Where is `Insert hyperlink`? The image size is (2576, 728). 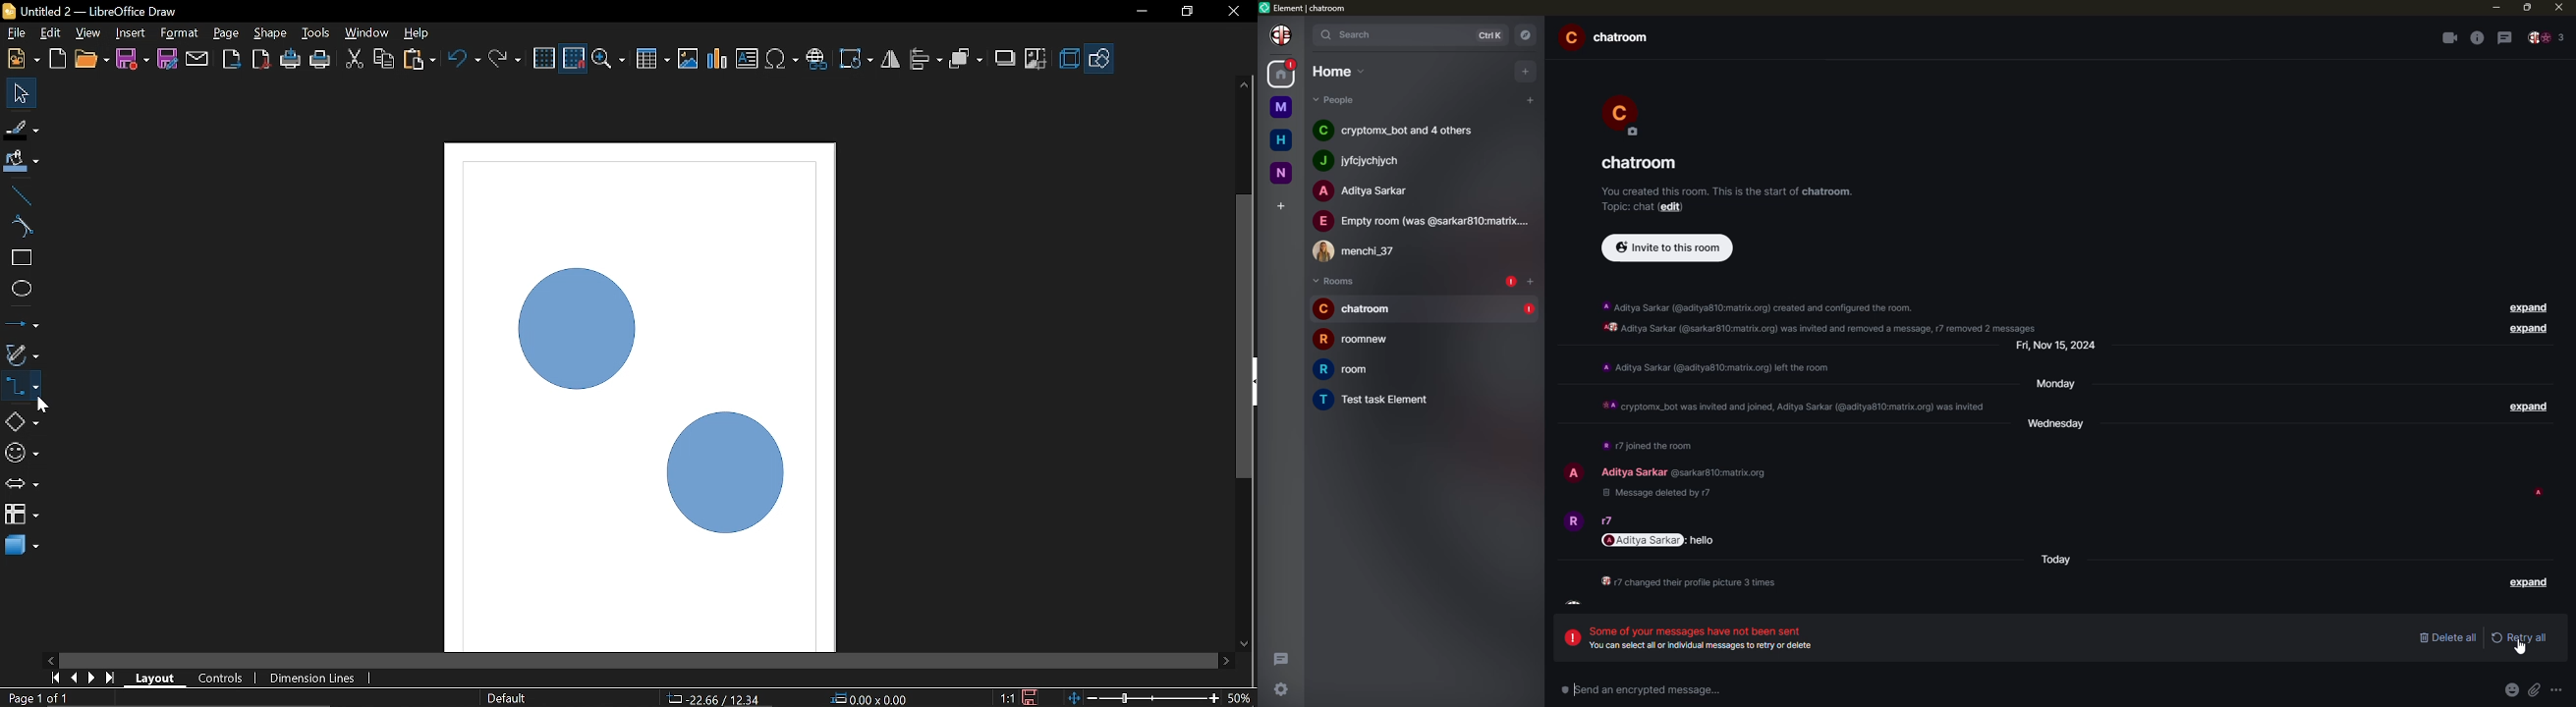 Insert hyperlink is located at coordinates (818, 60).